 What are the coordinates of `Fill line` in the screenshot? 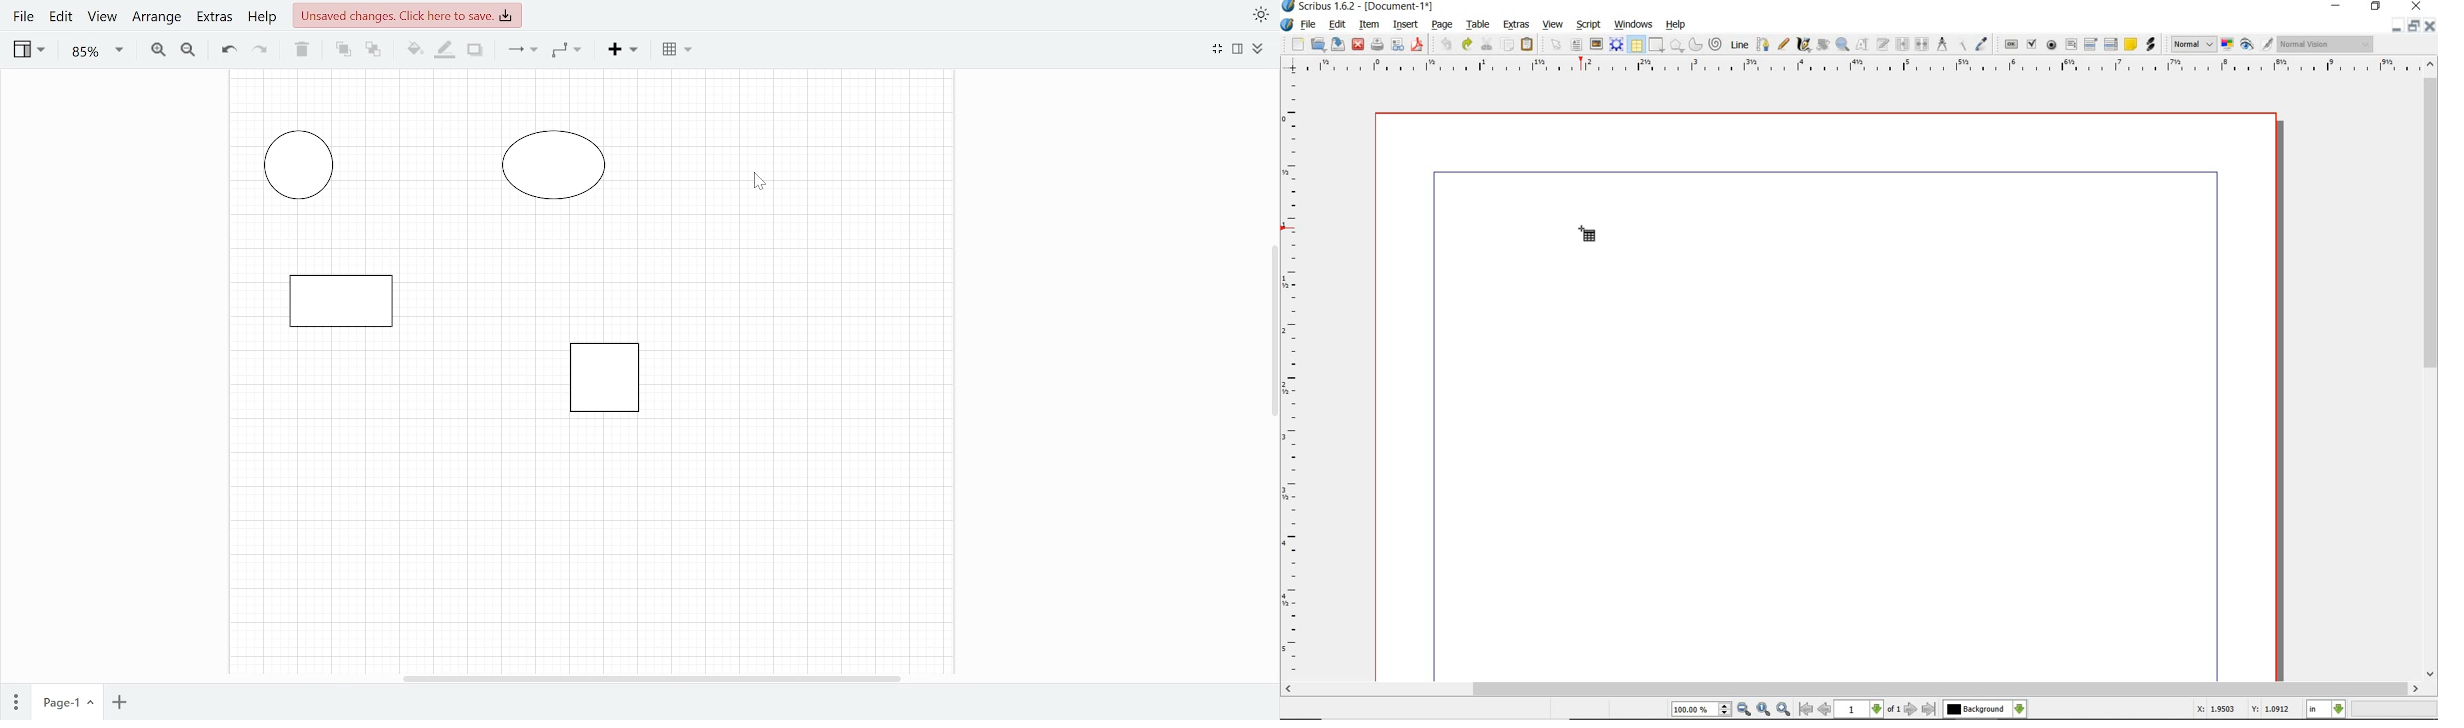 It's located at (445, 49).